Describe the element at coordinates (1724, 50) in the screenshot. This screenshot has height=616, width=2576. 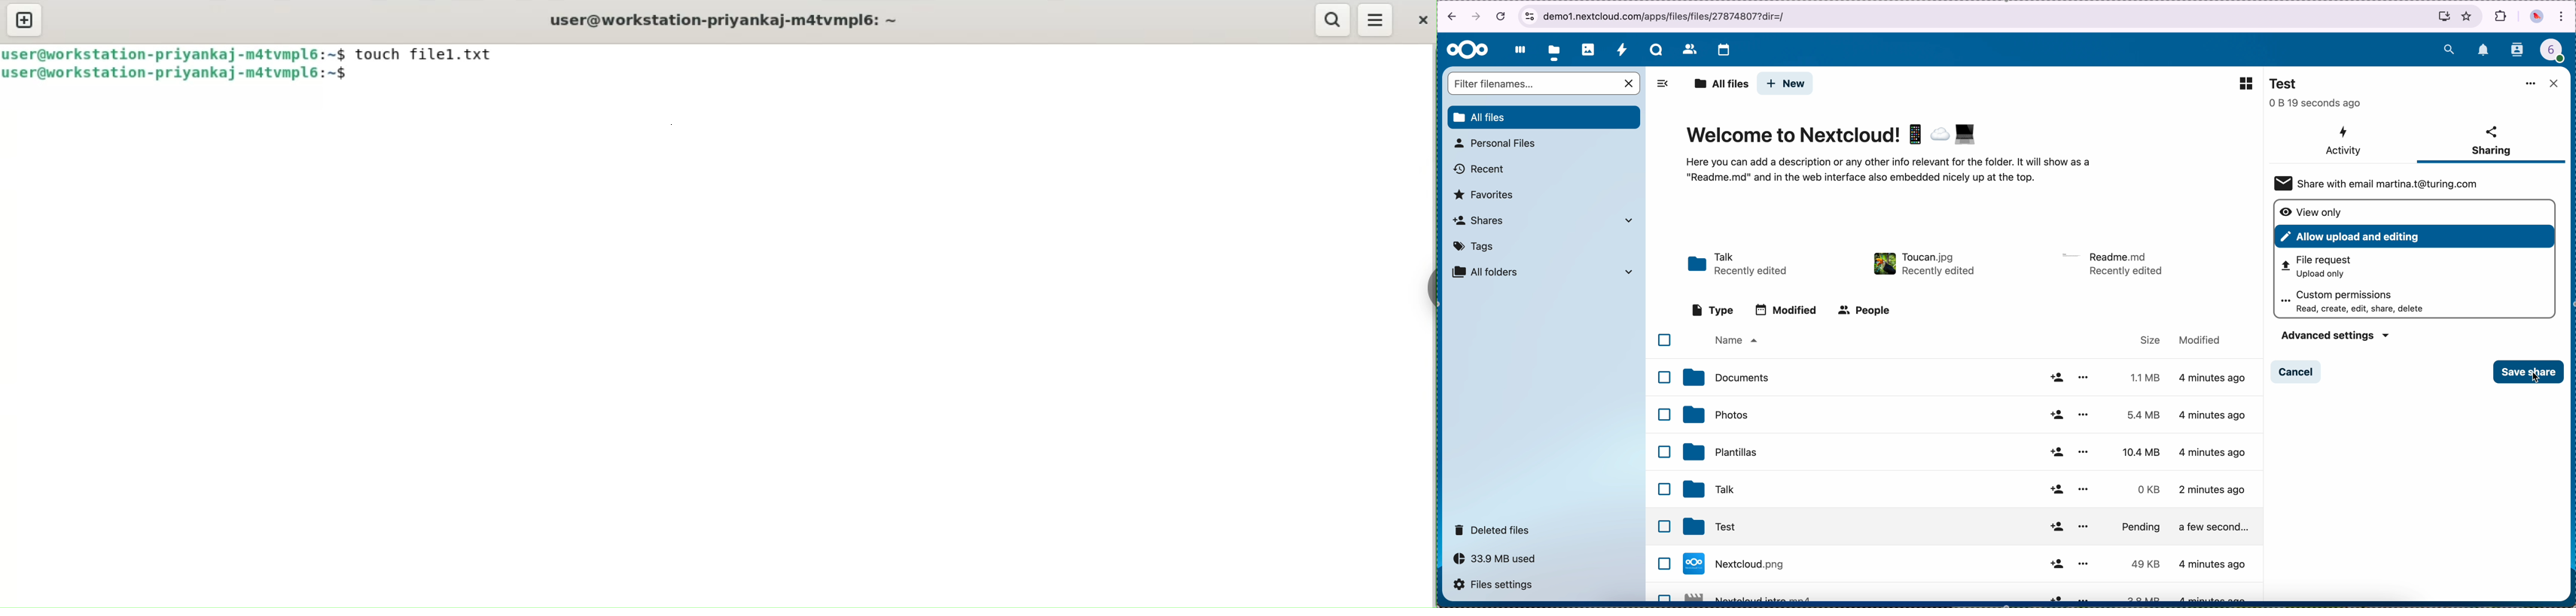
I see `calendar` at that location.